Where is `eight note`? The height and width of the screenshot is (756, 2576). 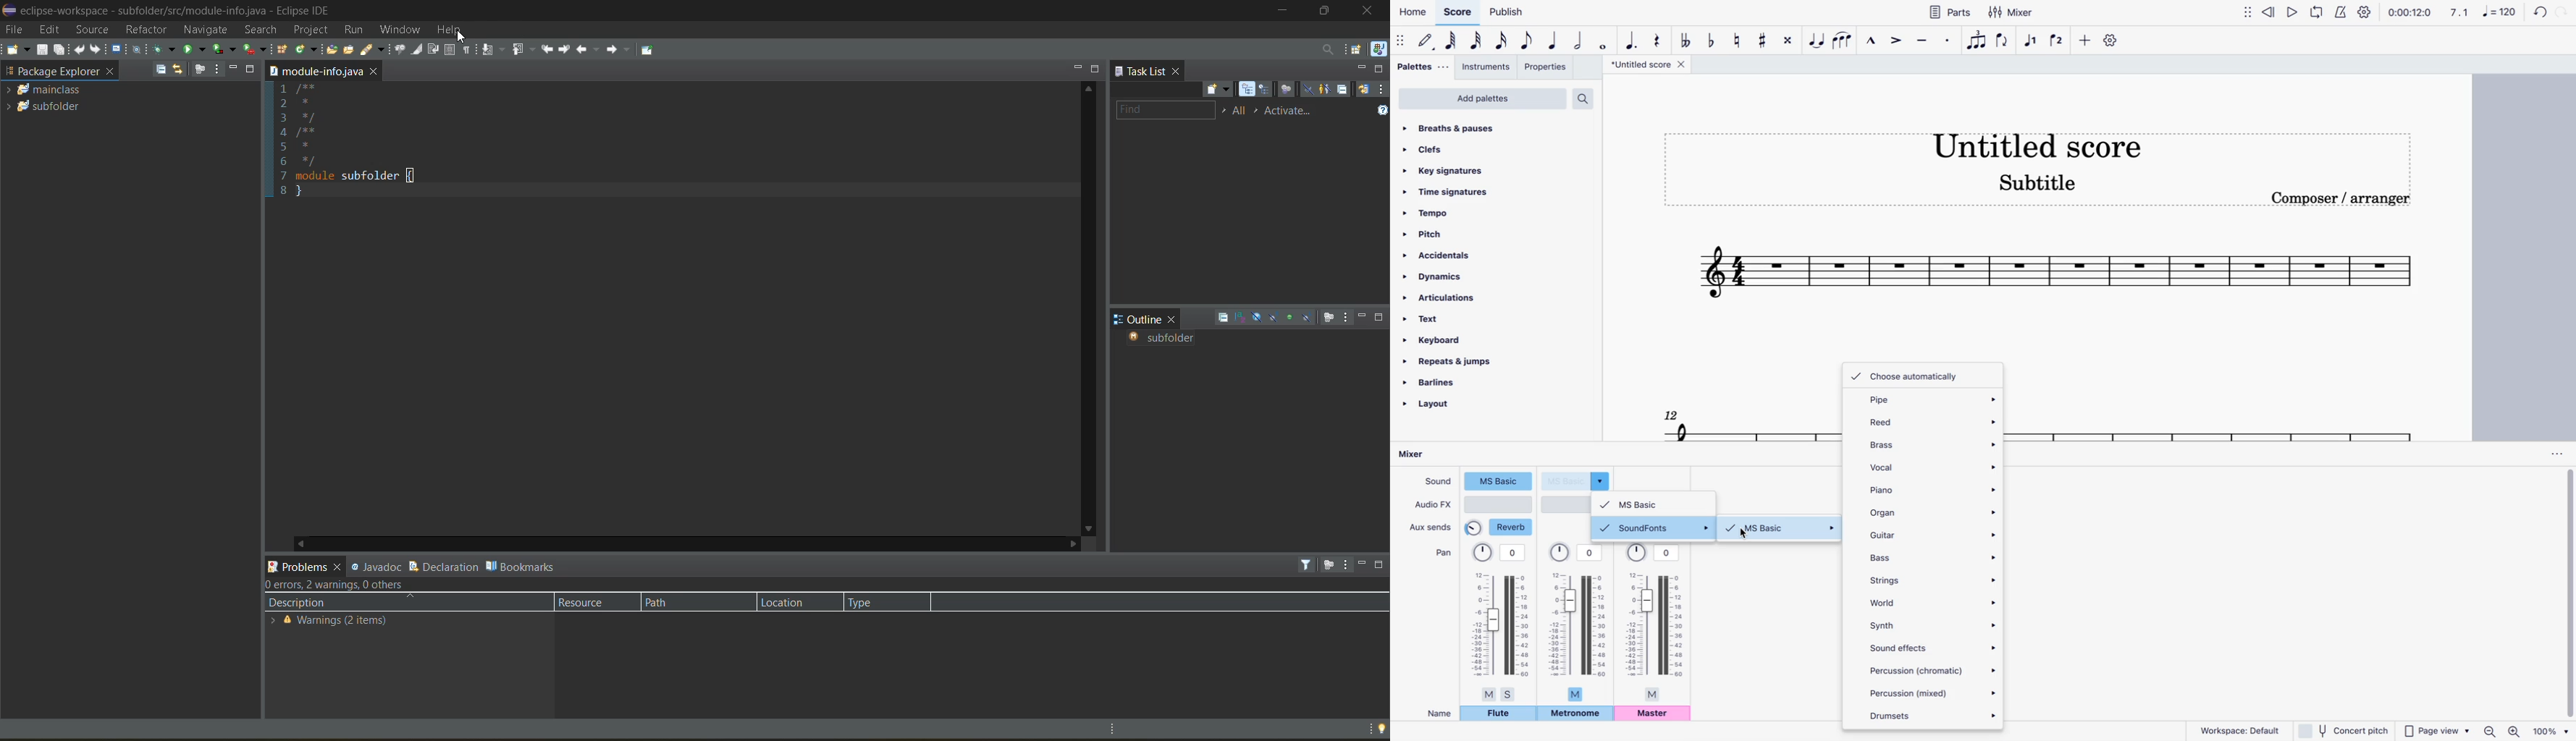
eight note is located at coordinates (1528, 40).